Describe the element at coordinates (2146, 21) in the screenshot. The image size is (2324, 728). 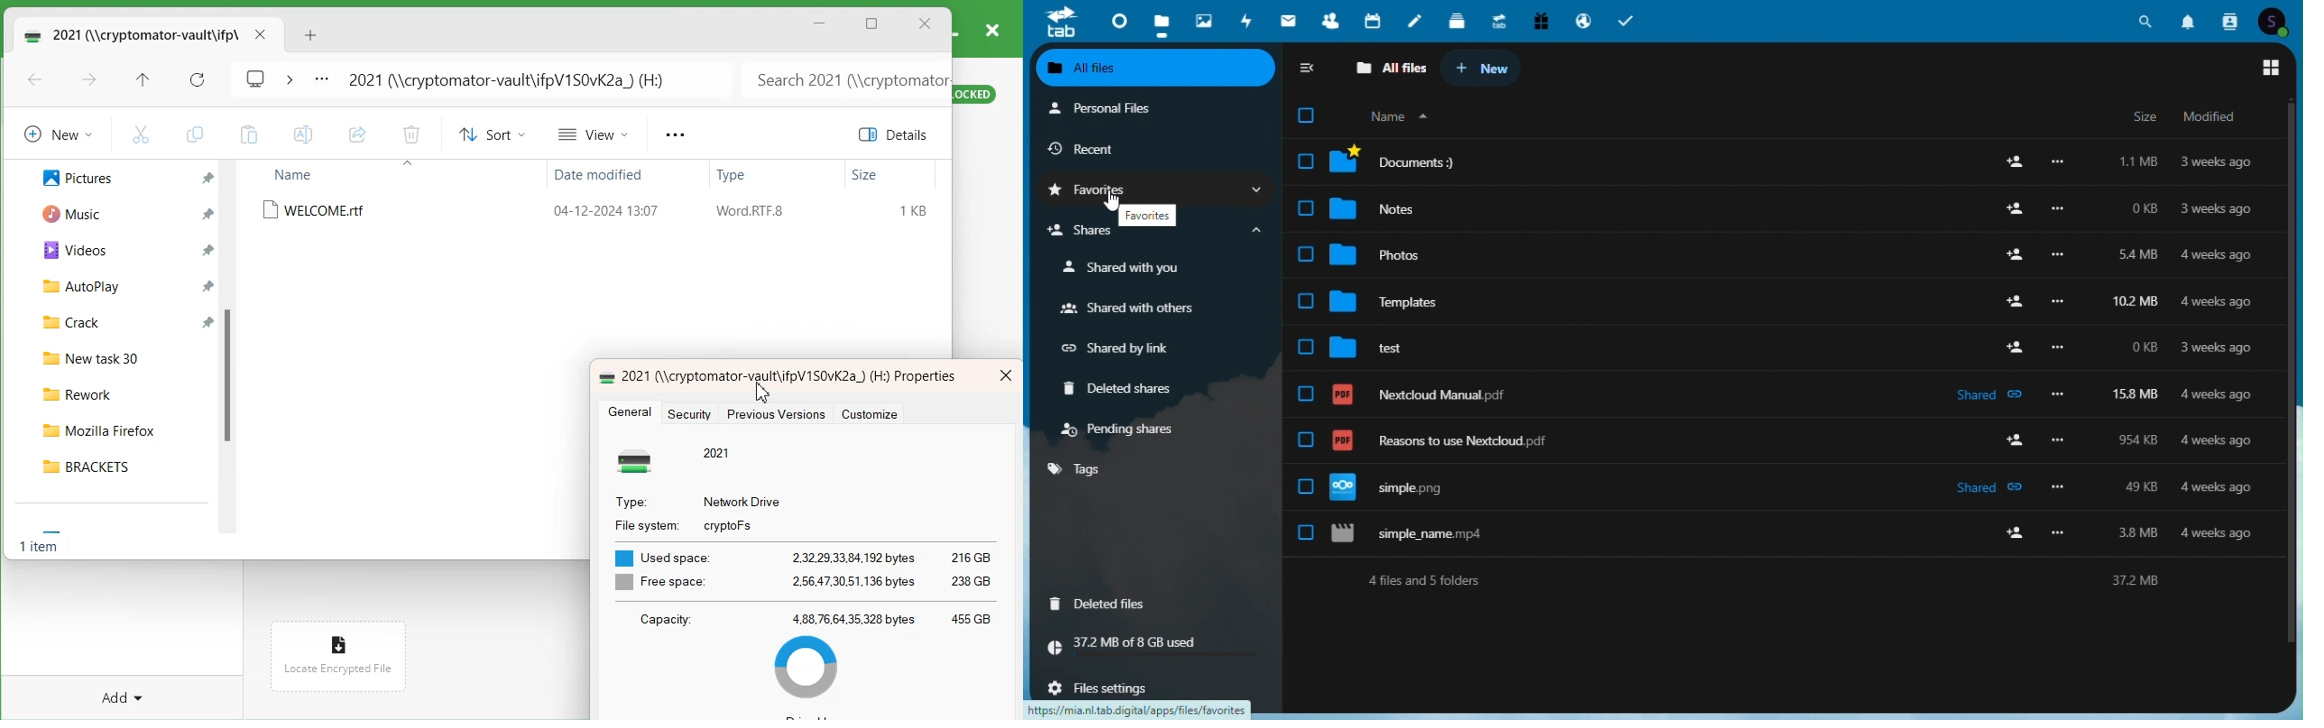
I see `Search` at that location.